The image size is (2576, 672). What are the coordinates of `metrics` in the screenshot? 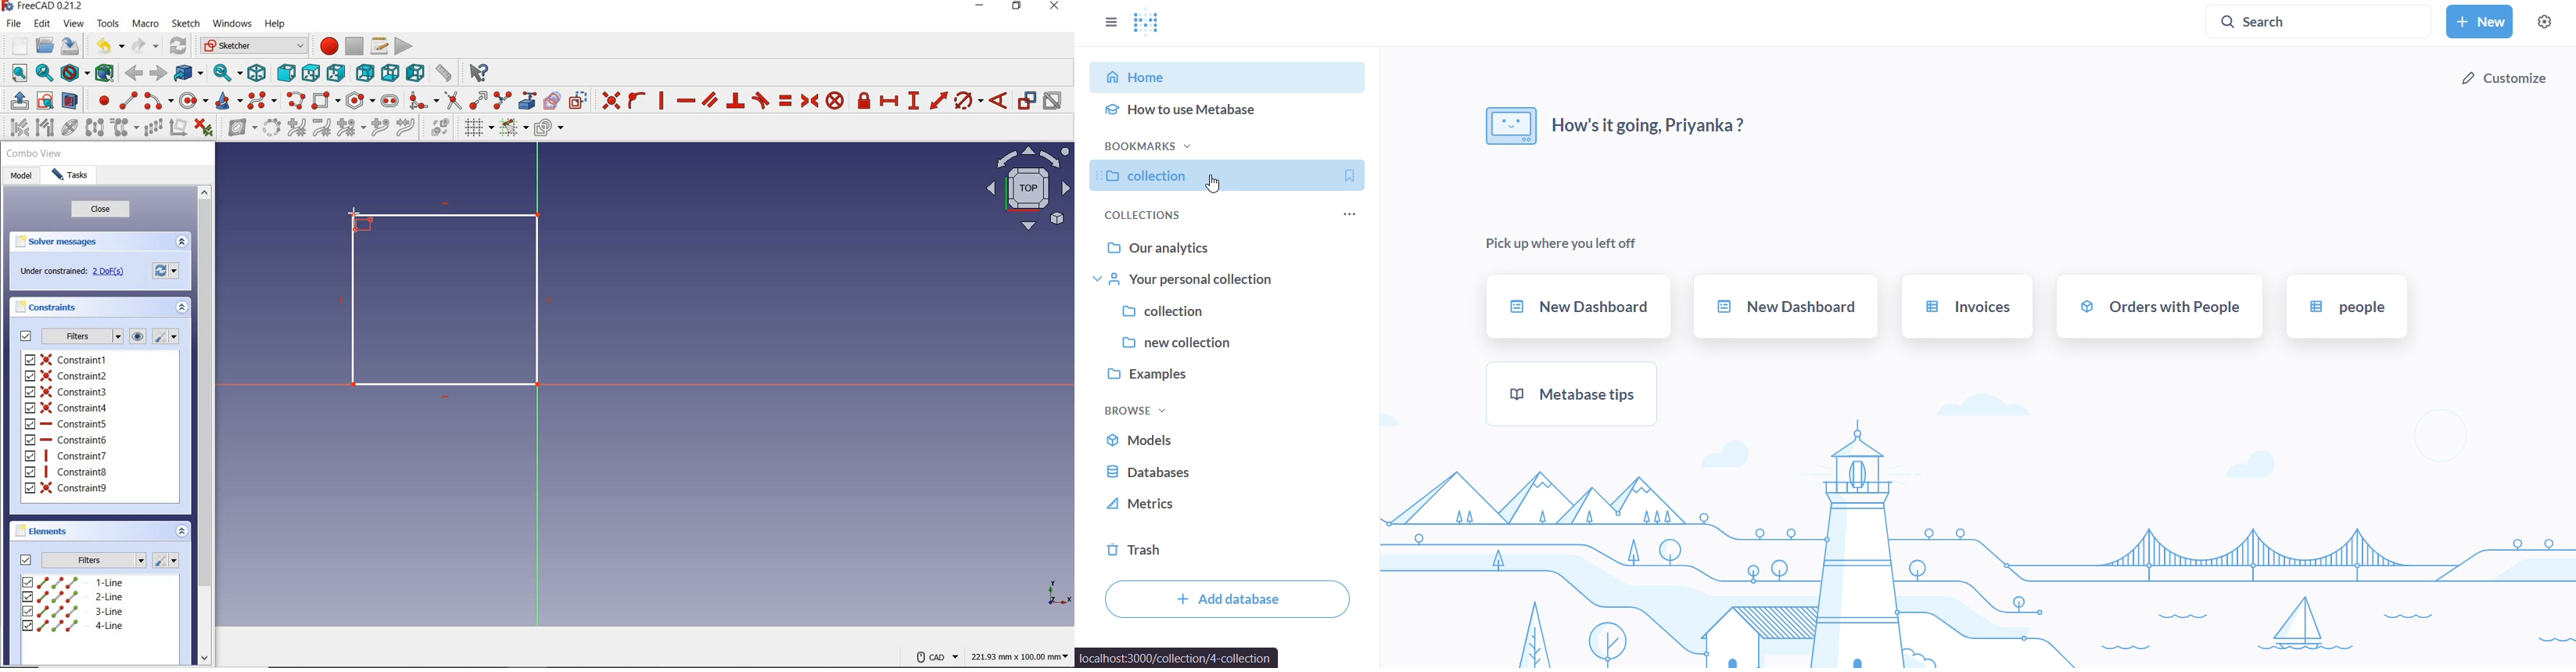 It's located at (1208, 504).